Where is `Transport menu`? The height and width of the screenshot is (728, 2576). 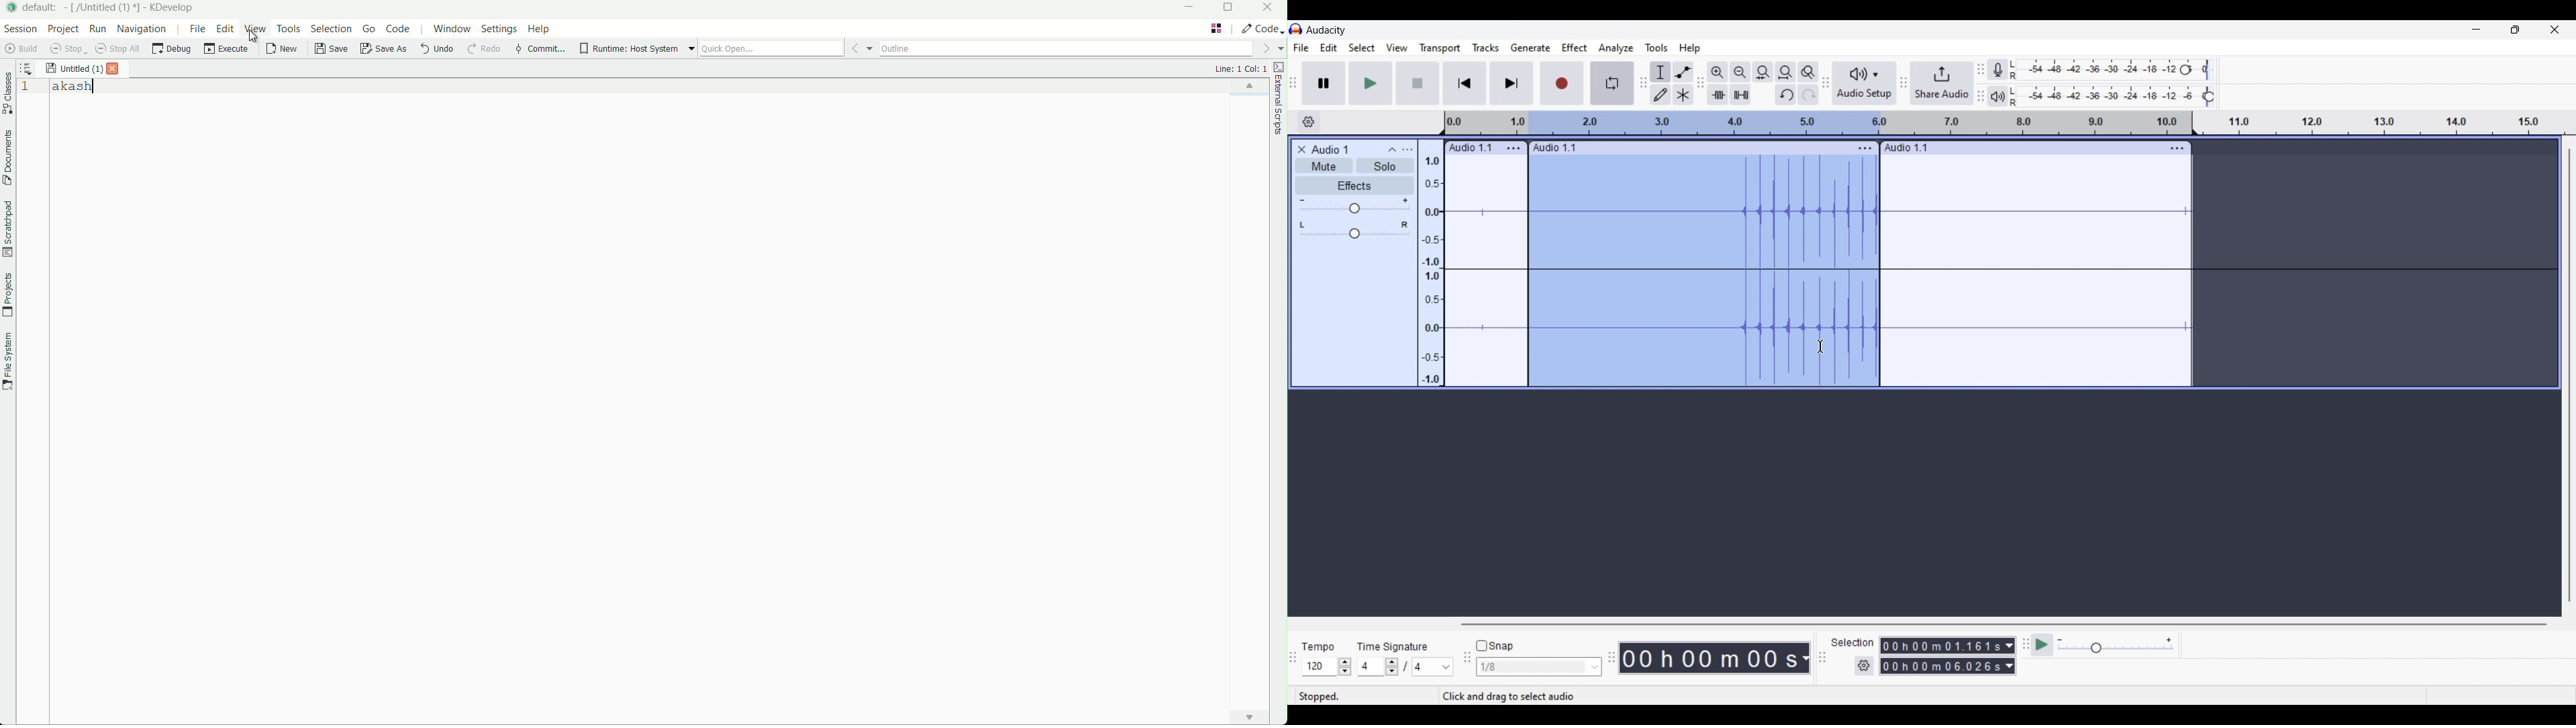 Transport menu is located at coordinates (1440, 48).